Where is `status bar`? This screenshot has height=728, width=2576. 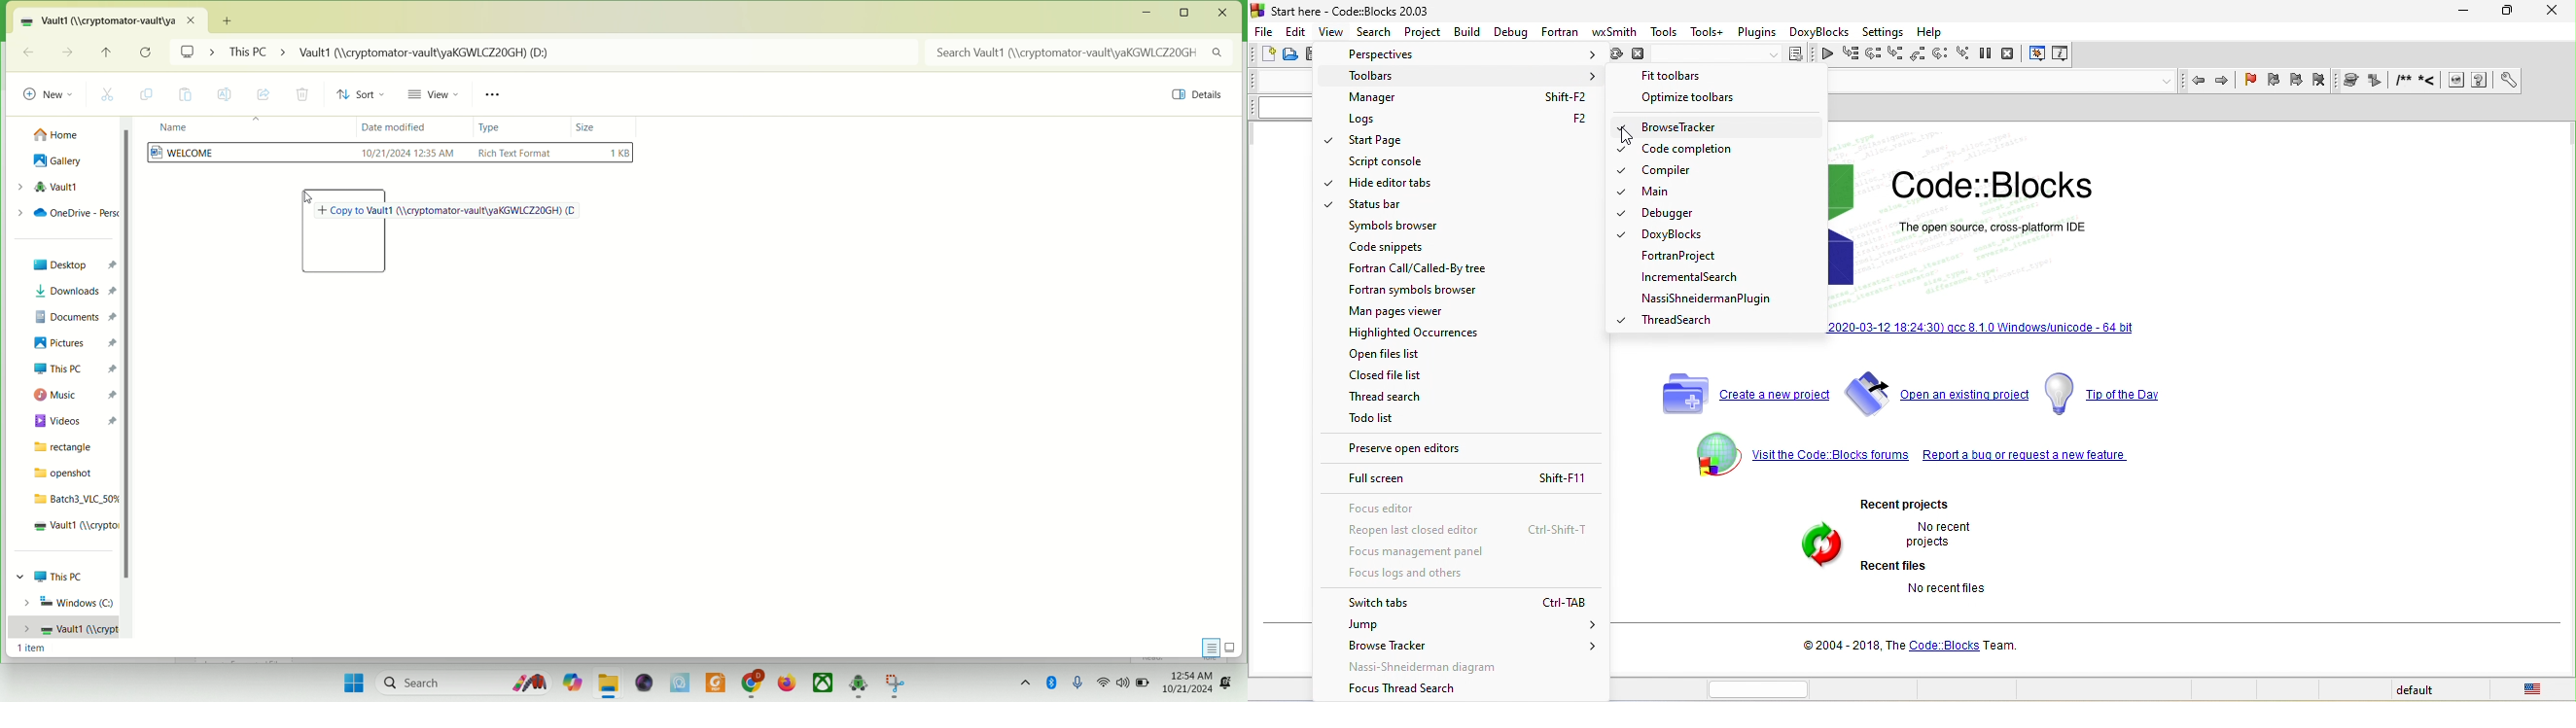 status bar is located at coordinates (1383, 207).